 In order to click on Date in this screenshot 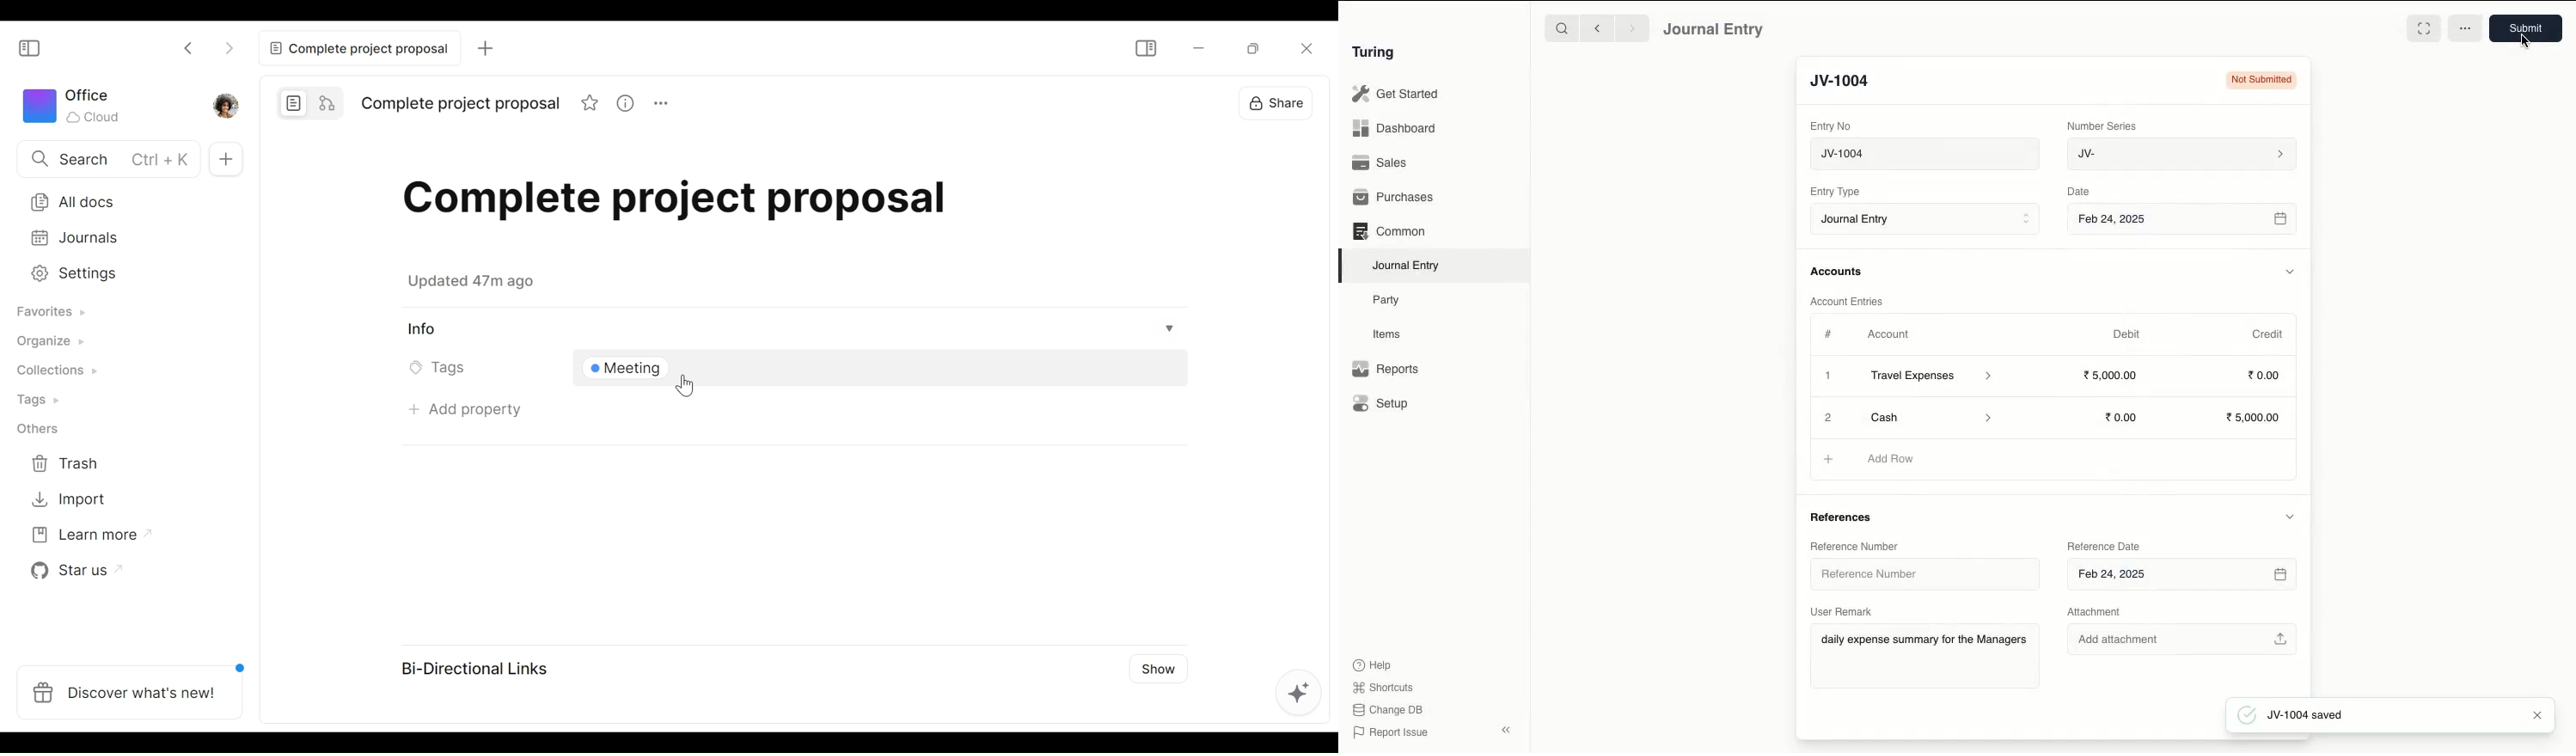, I will do `click(2081, 191)`.